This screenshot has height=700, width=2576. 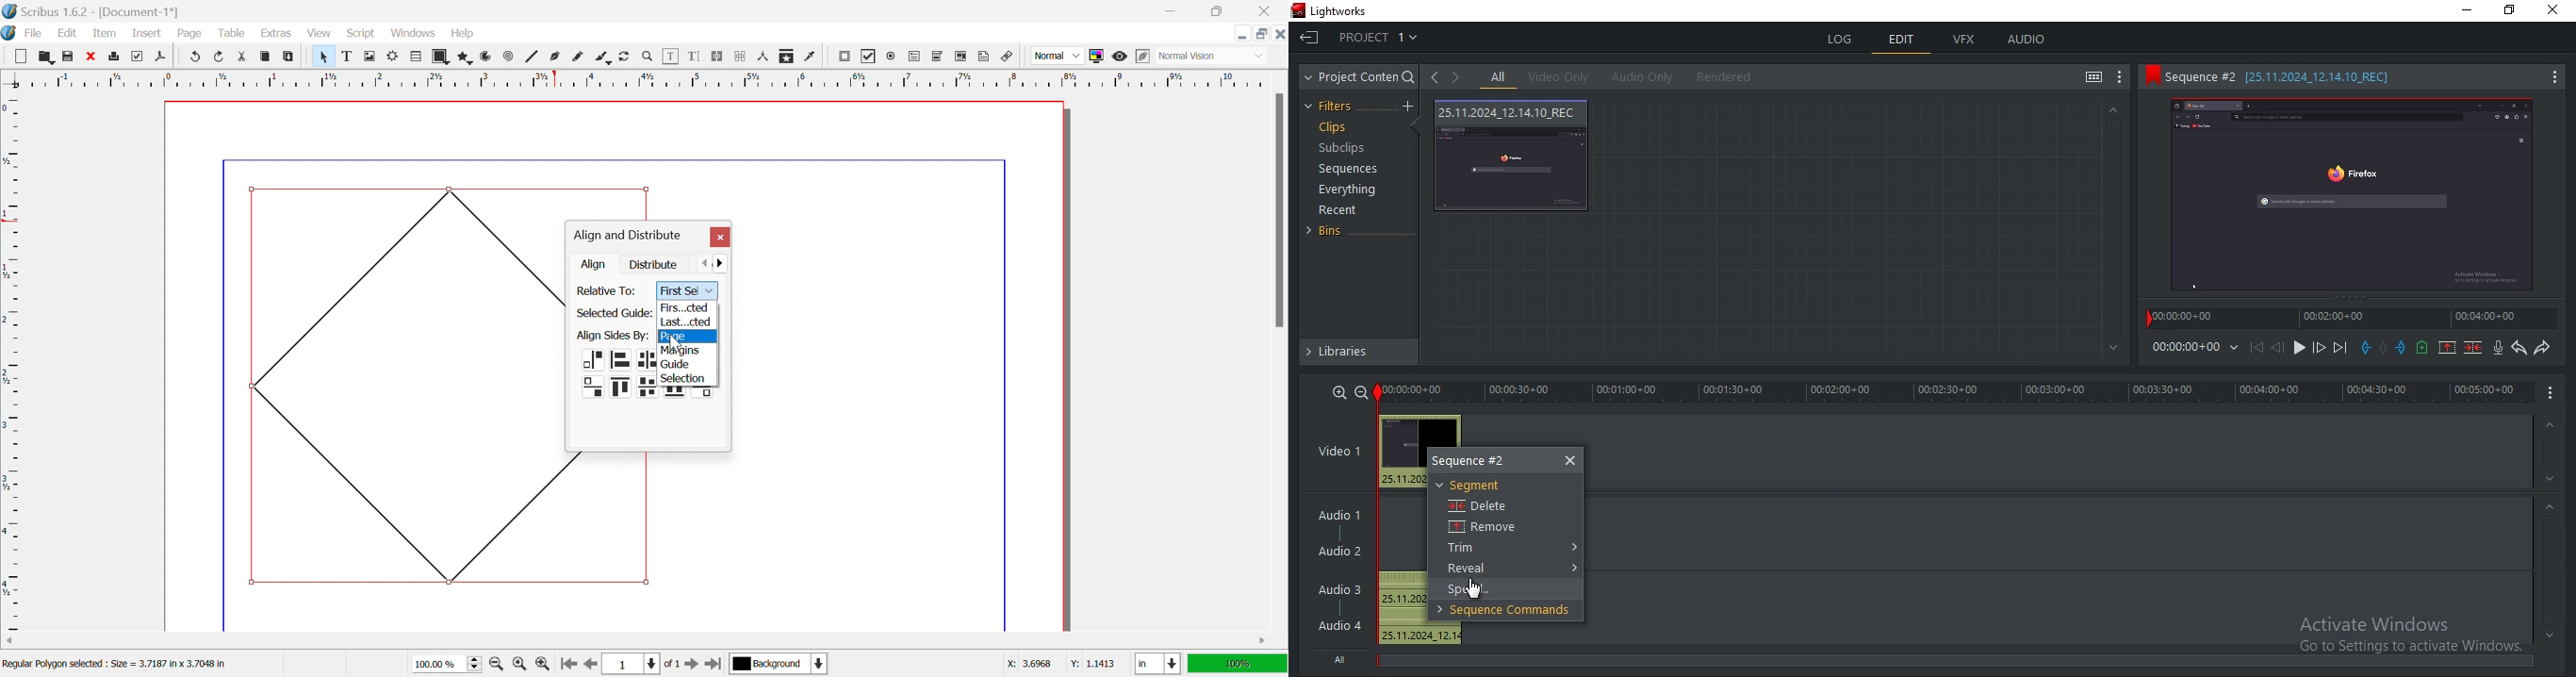 I want to click on Edit contents of frame, so click(x=671, y=54).